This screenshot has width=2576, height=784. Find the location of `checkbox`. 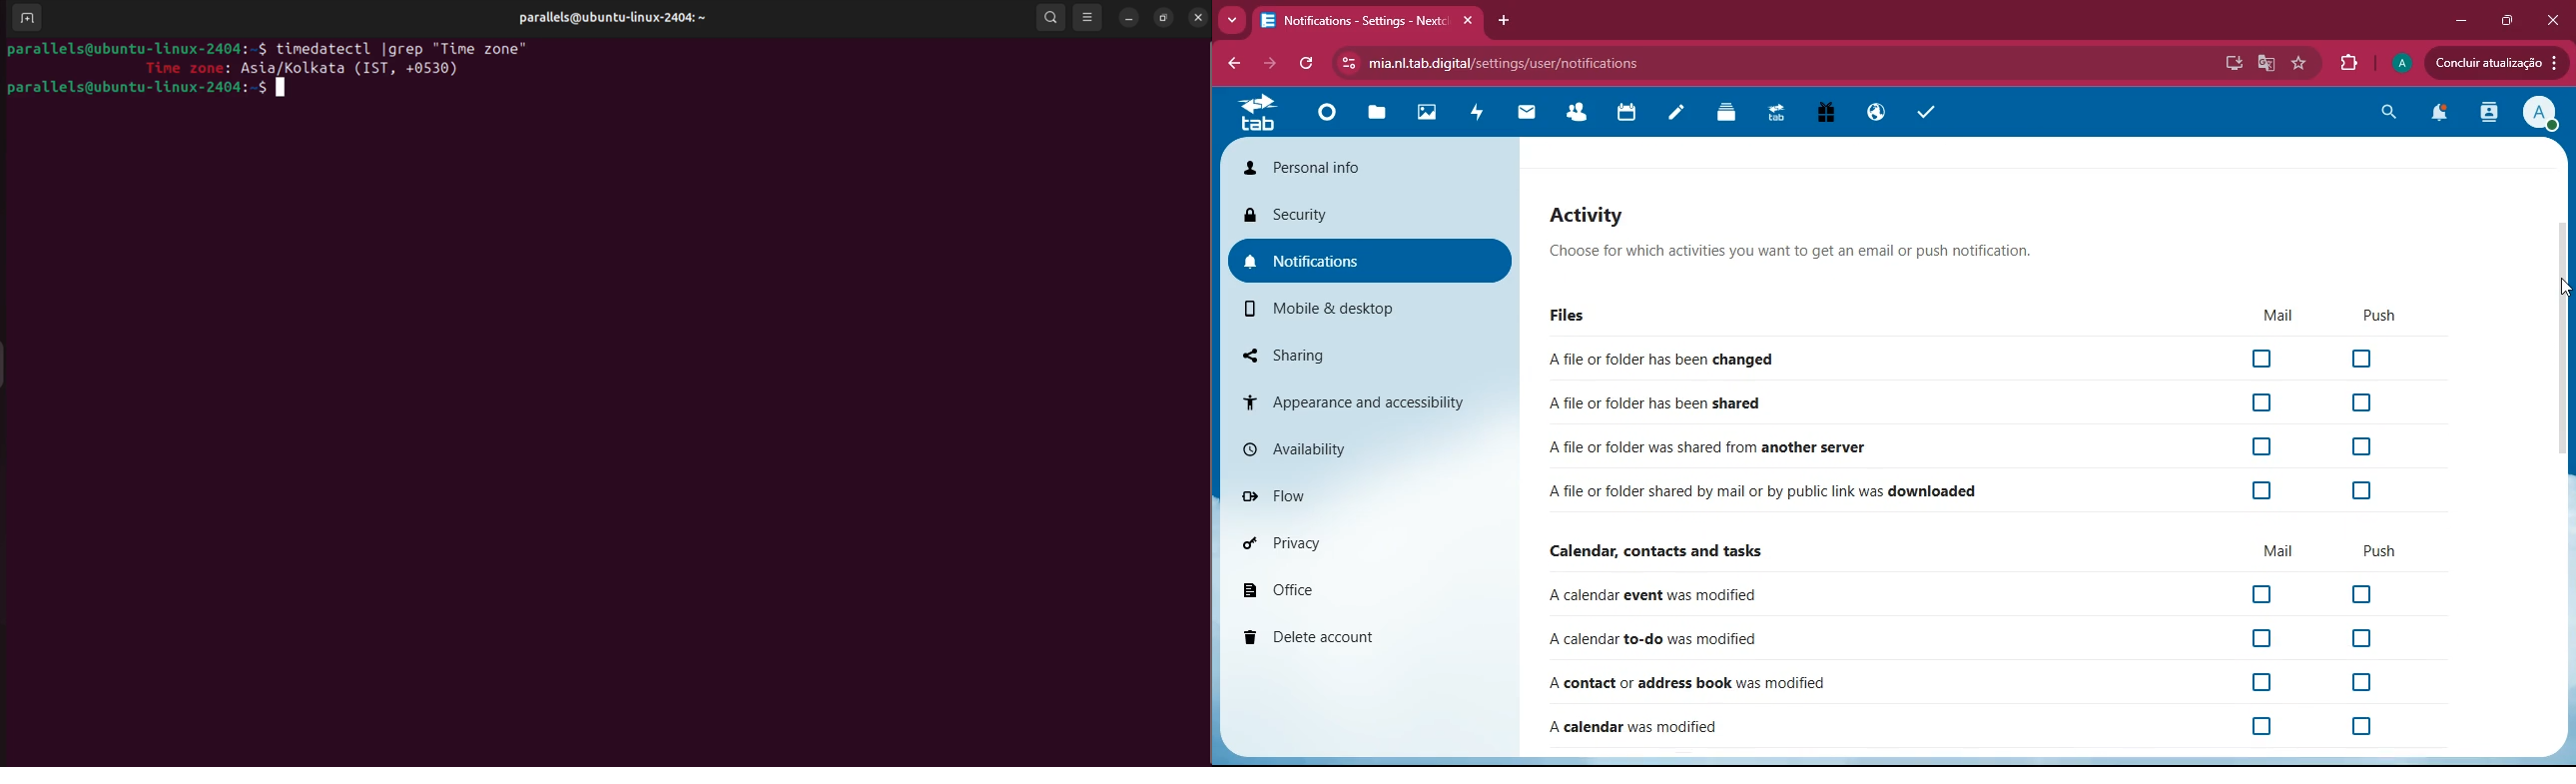

checkbox is located at coordinates (2361, 448).